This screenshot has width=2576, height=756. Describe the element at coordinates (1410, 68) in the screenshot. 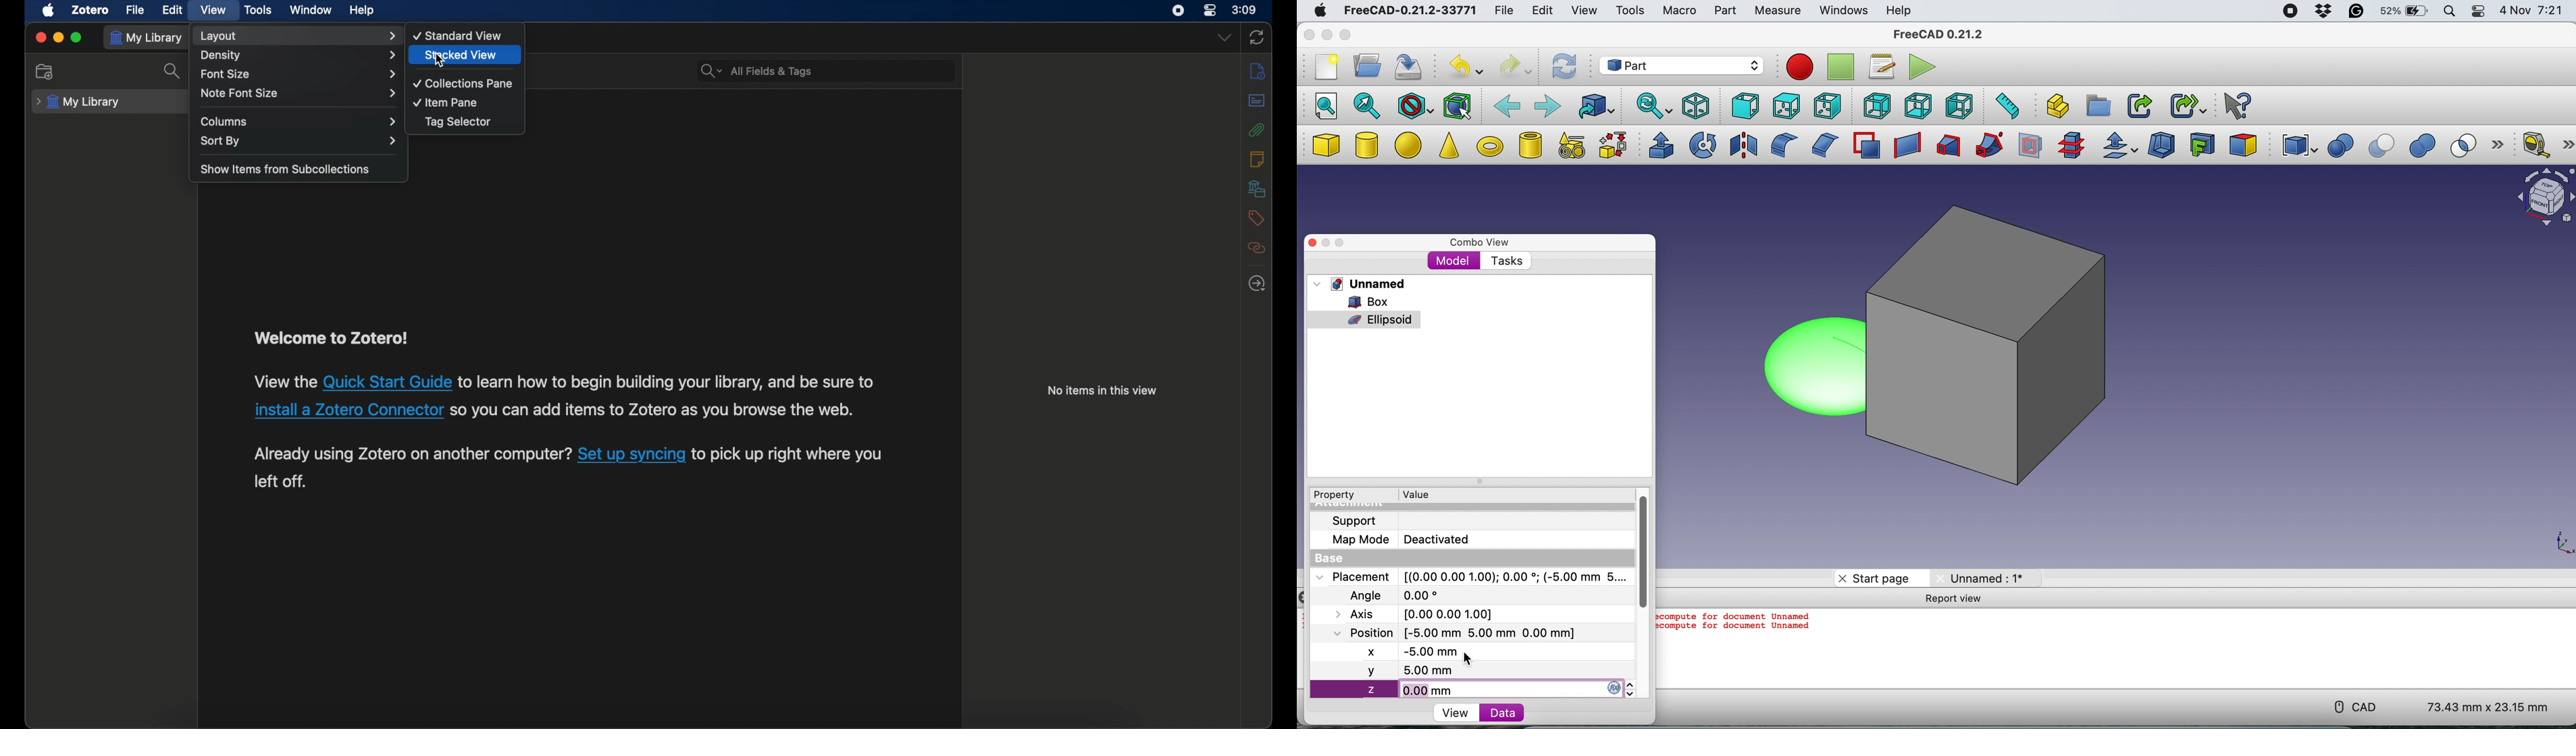

I see `save` at that location.